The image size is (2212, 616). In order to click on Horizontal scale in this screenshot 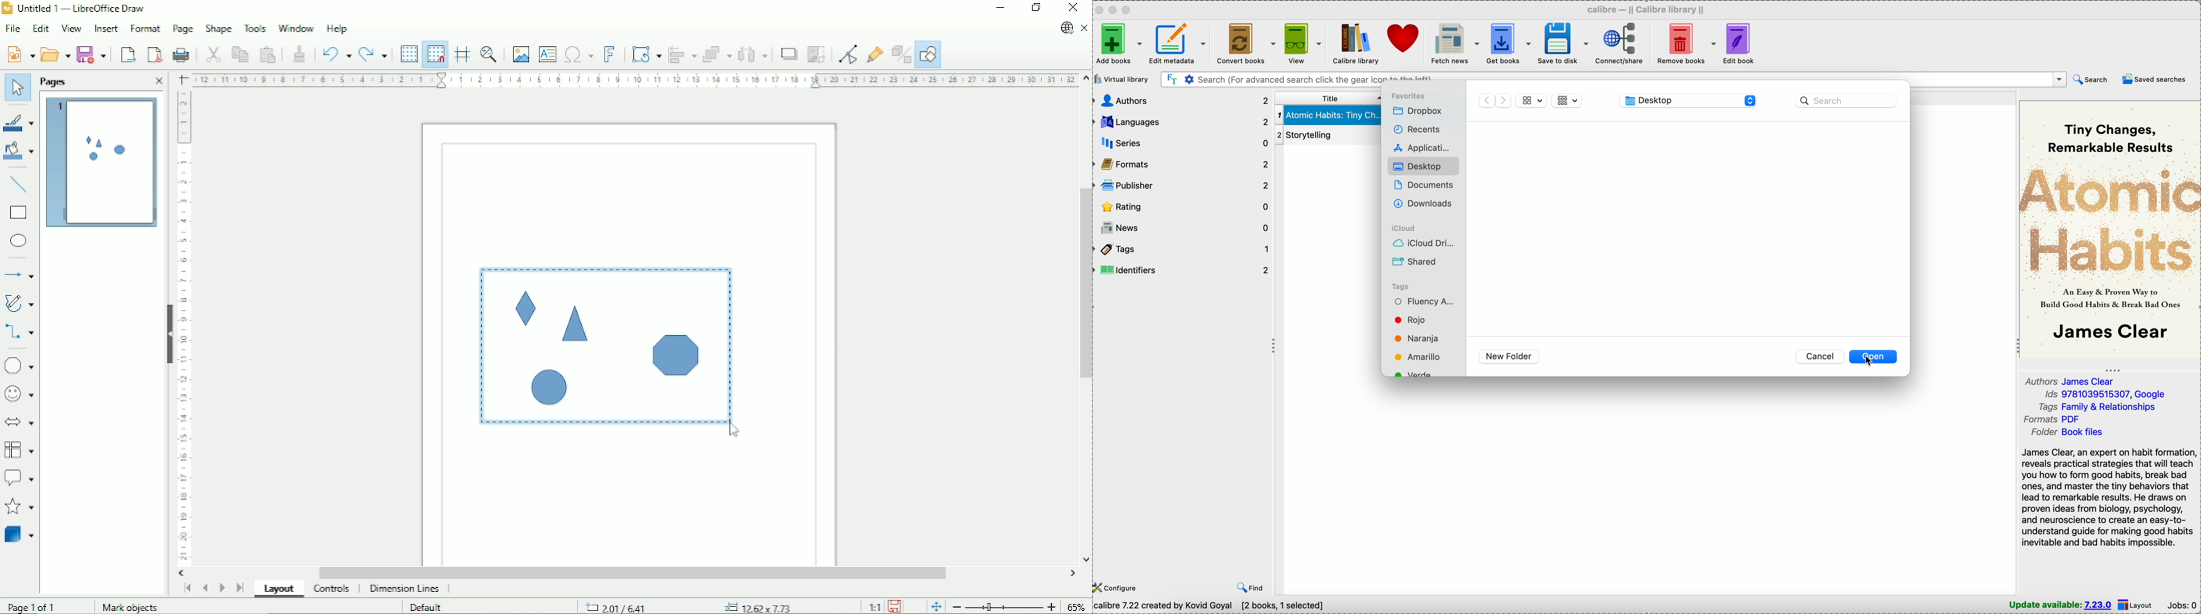, I will do `click(634, 79)`.